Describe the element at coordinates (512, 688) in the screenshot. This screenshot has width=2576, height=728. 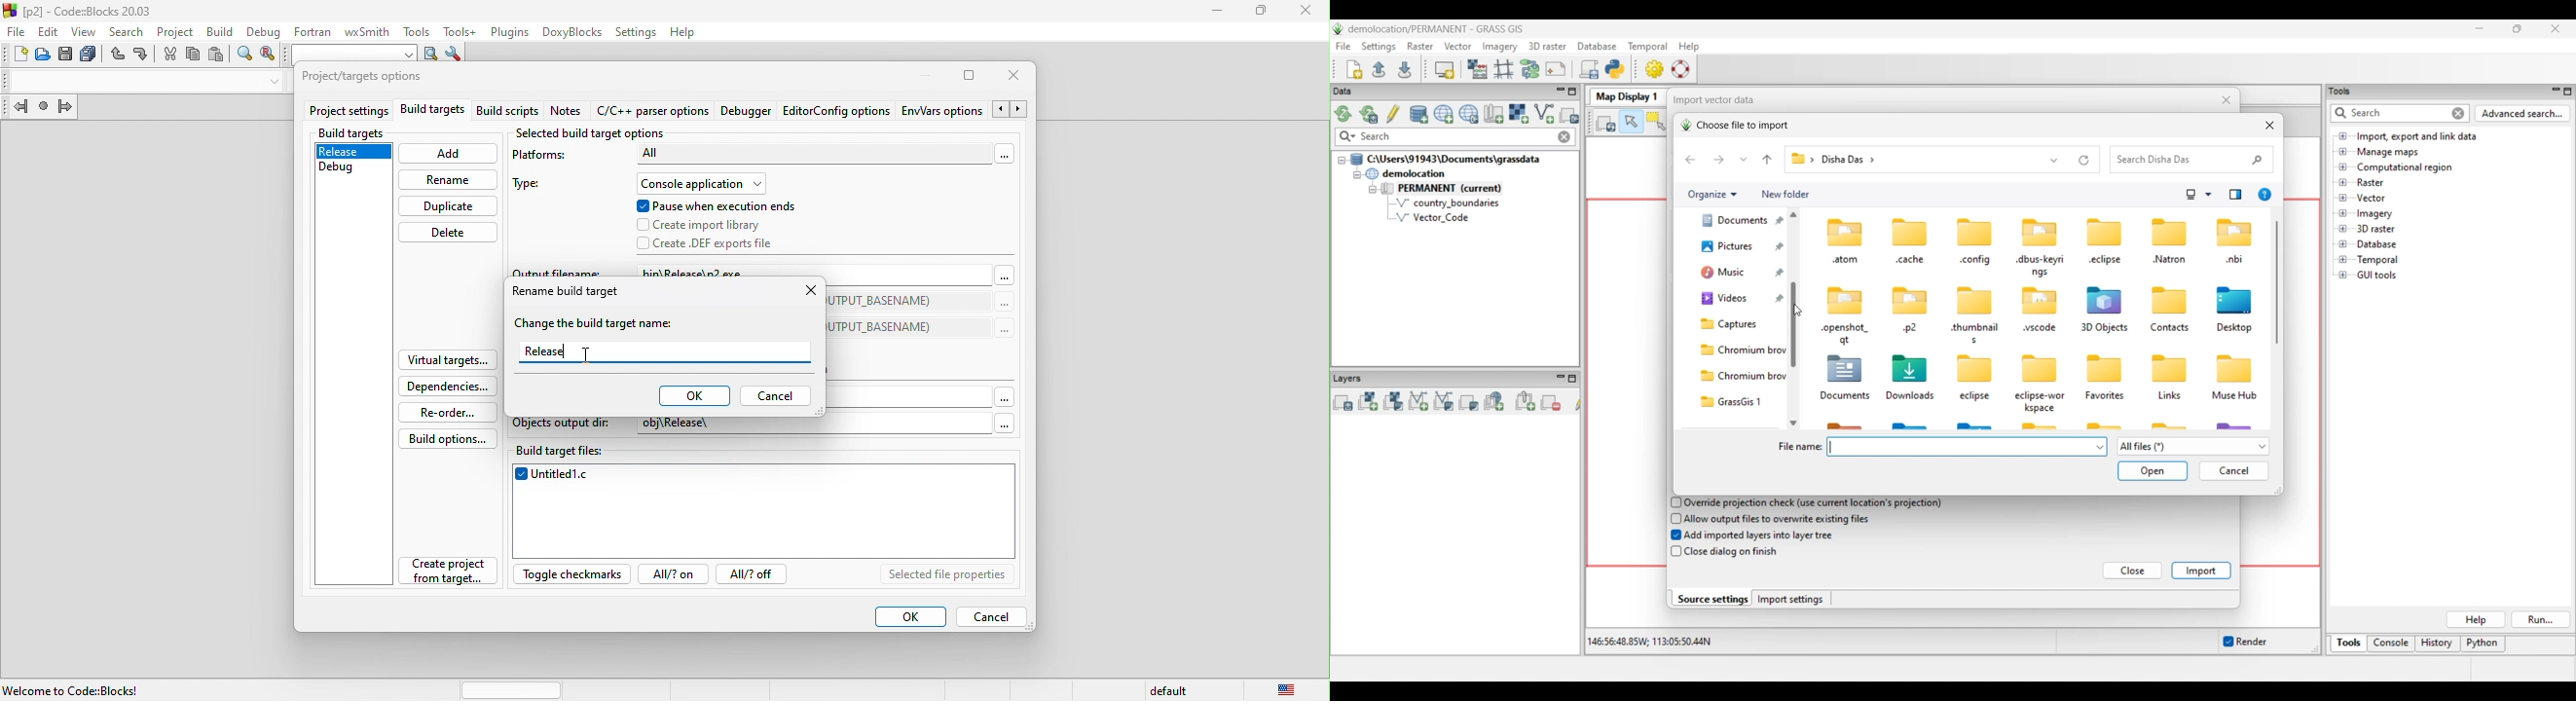
I see `horizontal scroll bar` at that location.